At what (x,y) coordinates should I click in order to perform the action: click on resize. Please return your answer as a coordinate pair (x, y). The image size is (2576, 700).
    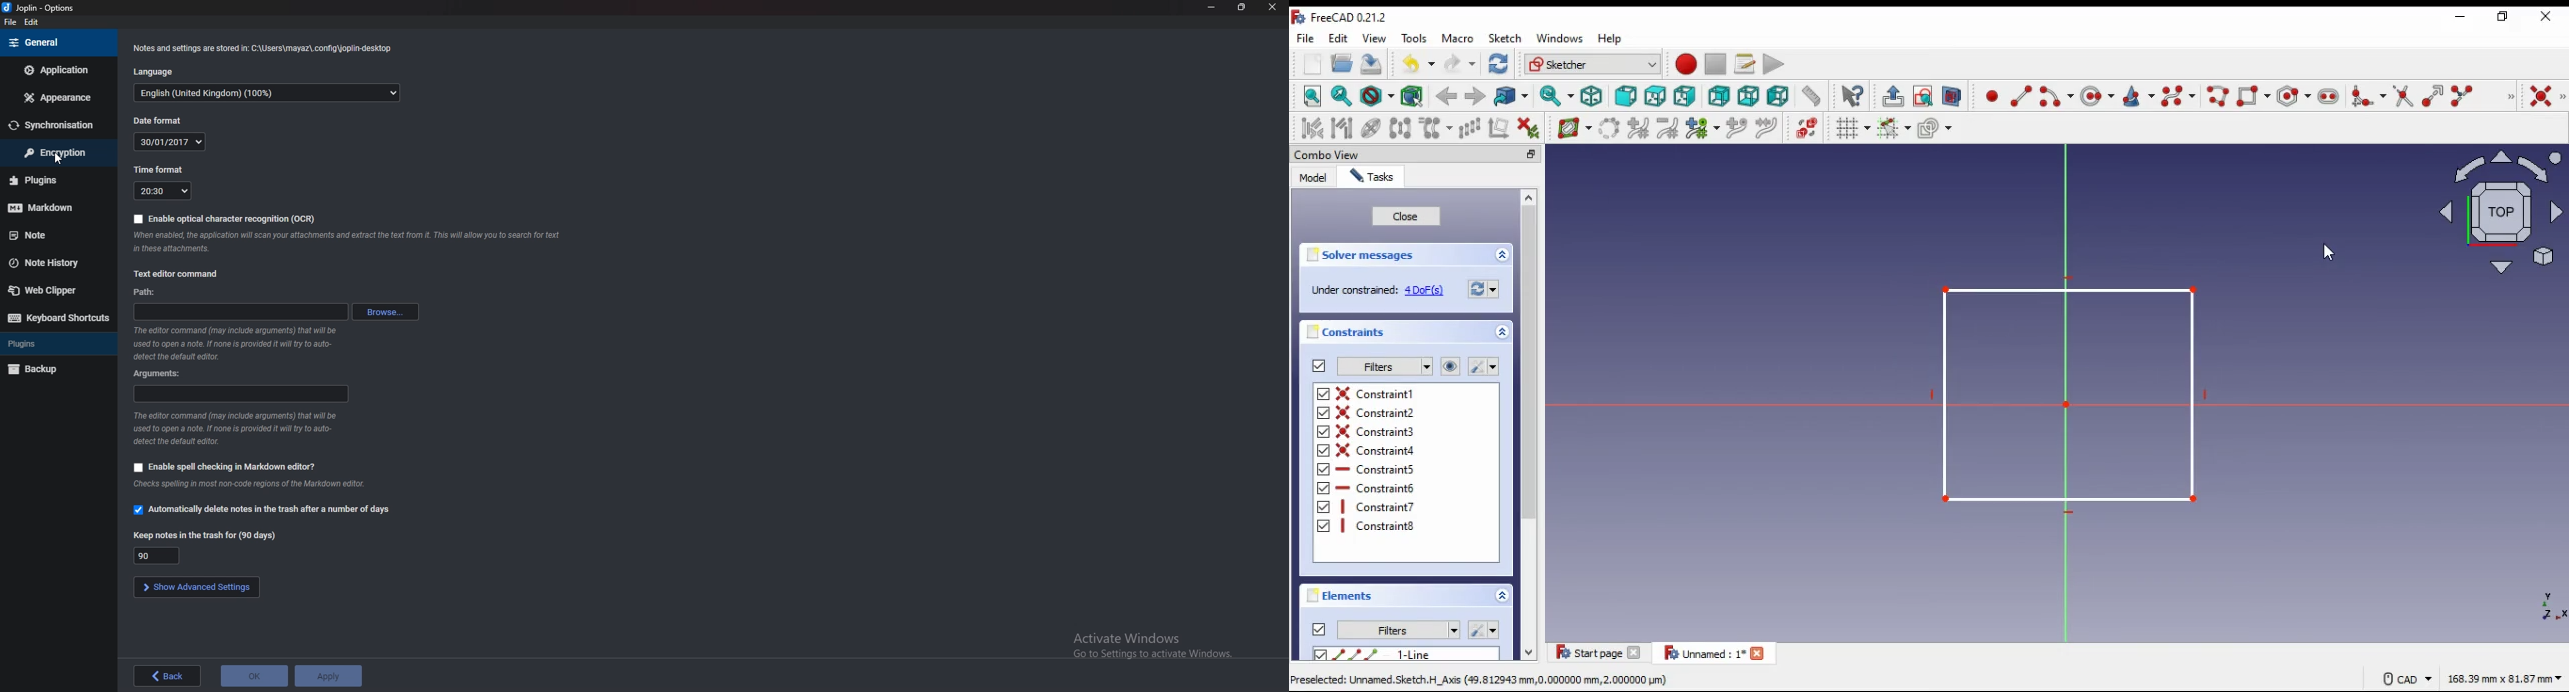
    Looking at the image, I should click on (1244, 8).